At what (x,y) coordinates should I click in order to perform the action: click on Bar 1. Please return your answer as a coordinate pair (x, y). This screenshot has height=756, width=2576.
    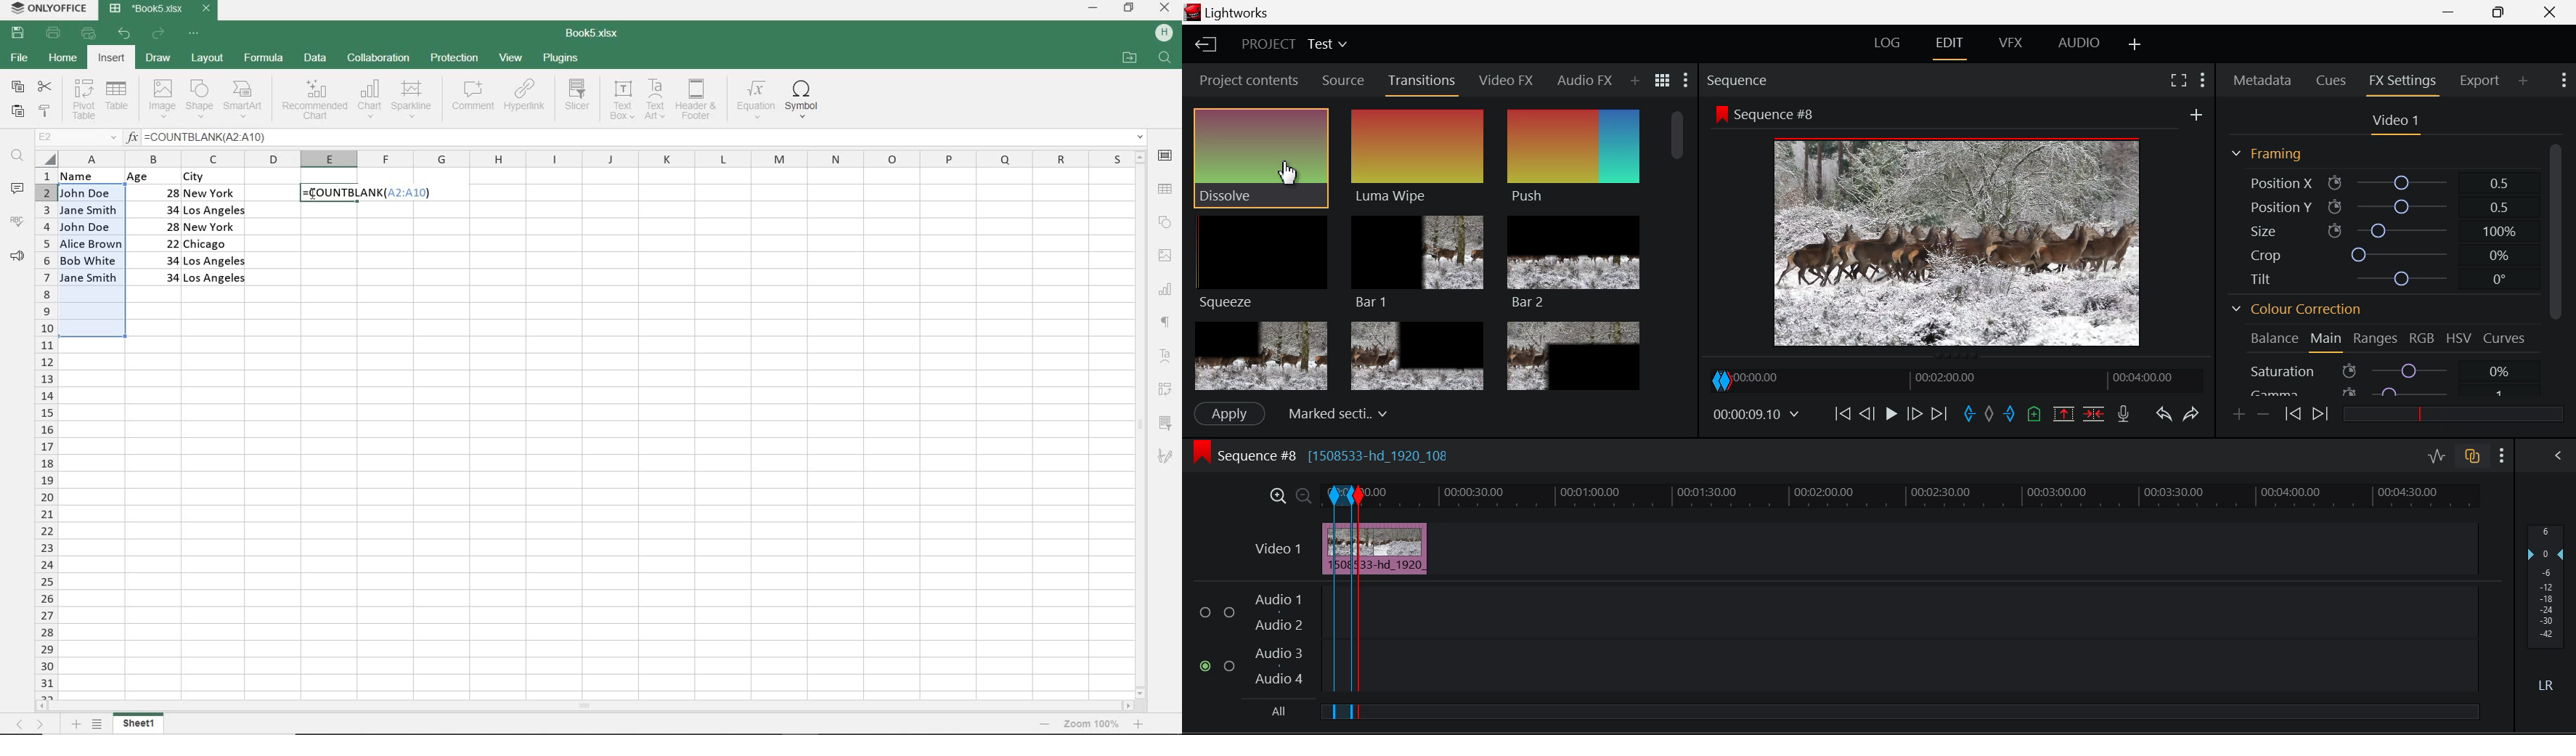
    Looking at the image, I should click on (1418, 261).